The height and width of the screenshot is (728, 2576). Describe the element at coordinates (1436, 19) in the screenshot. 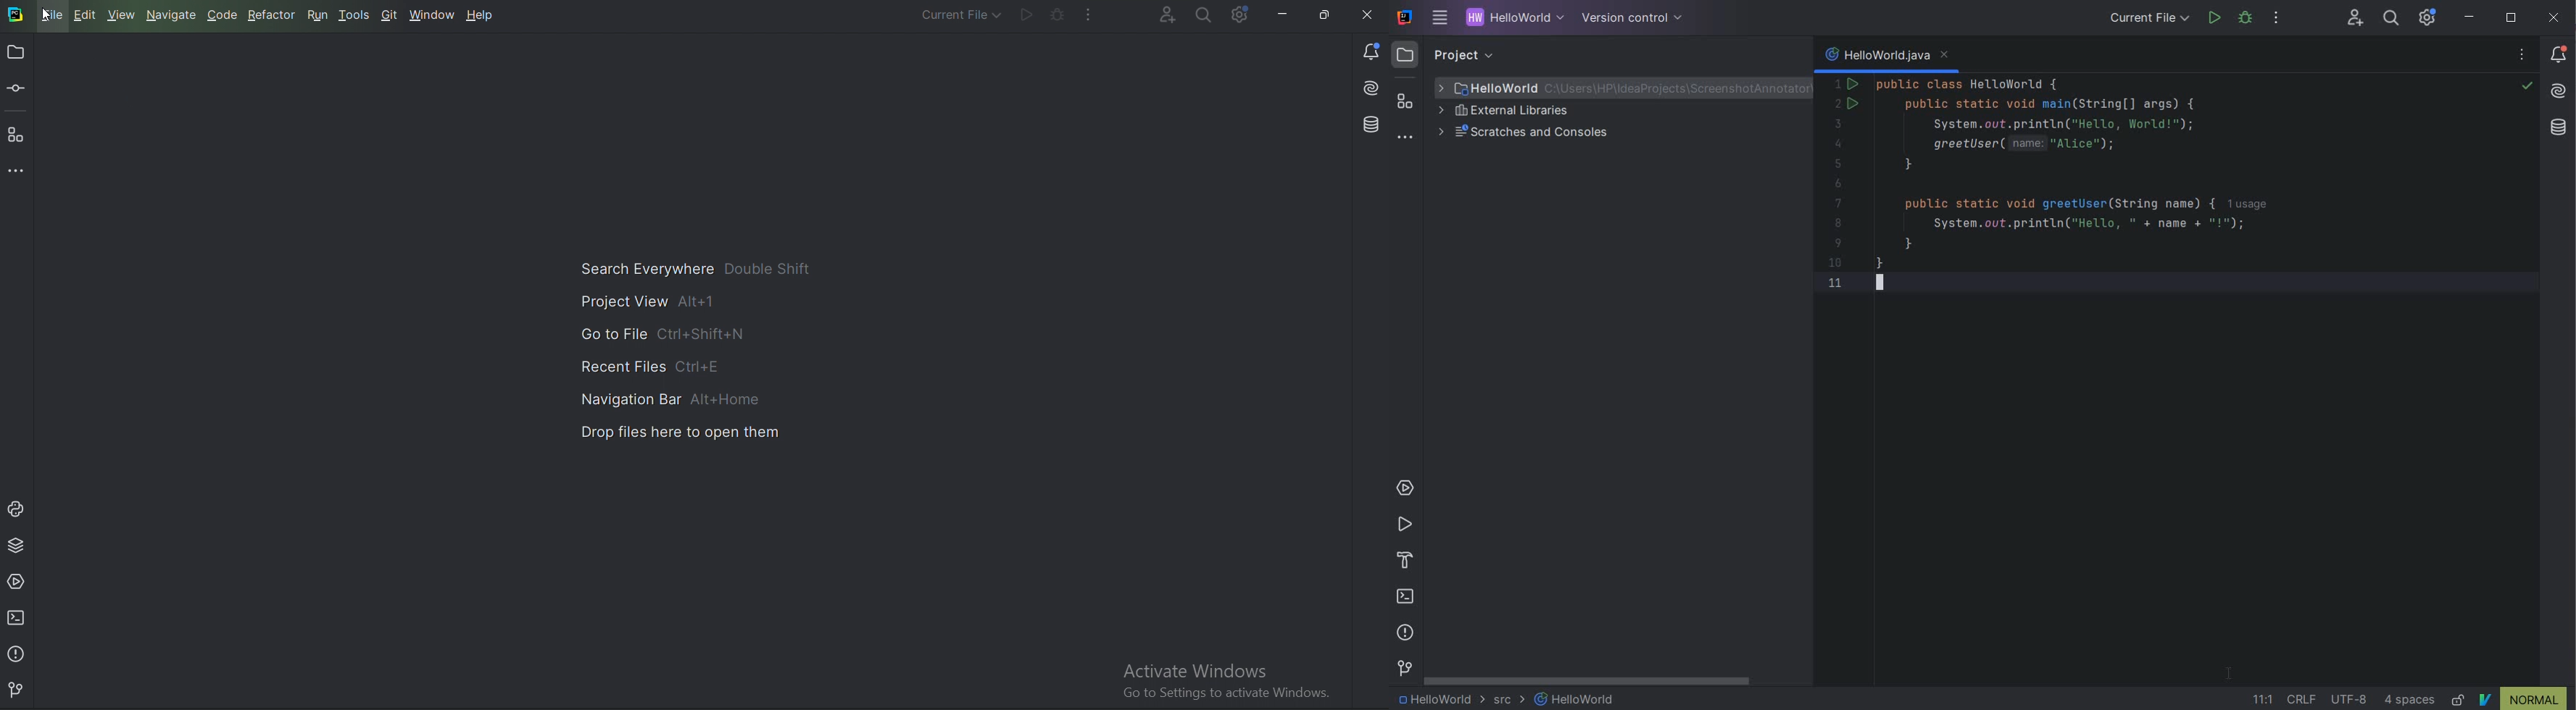

I see `MAIN MENU` at that location.